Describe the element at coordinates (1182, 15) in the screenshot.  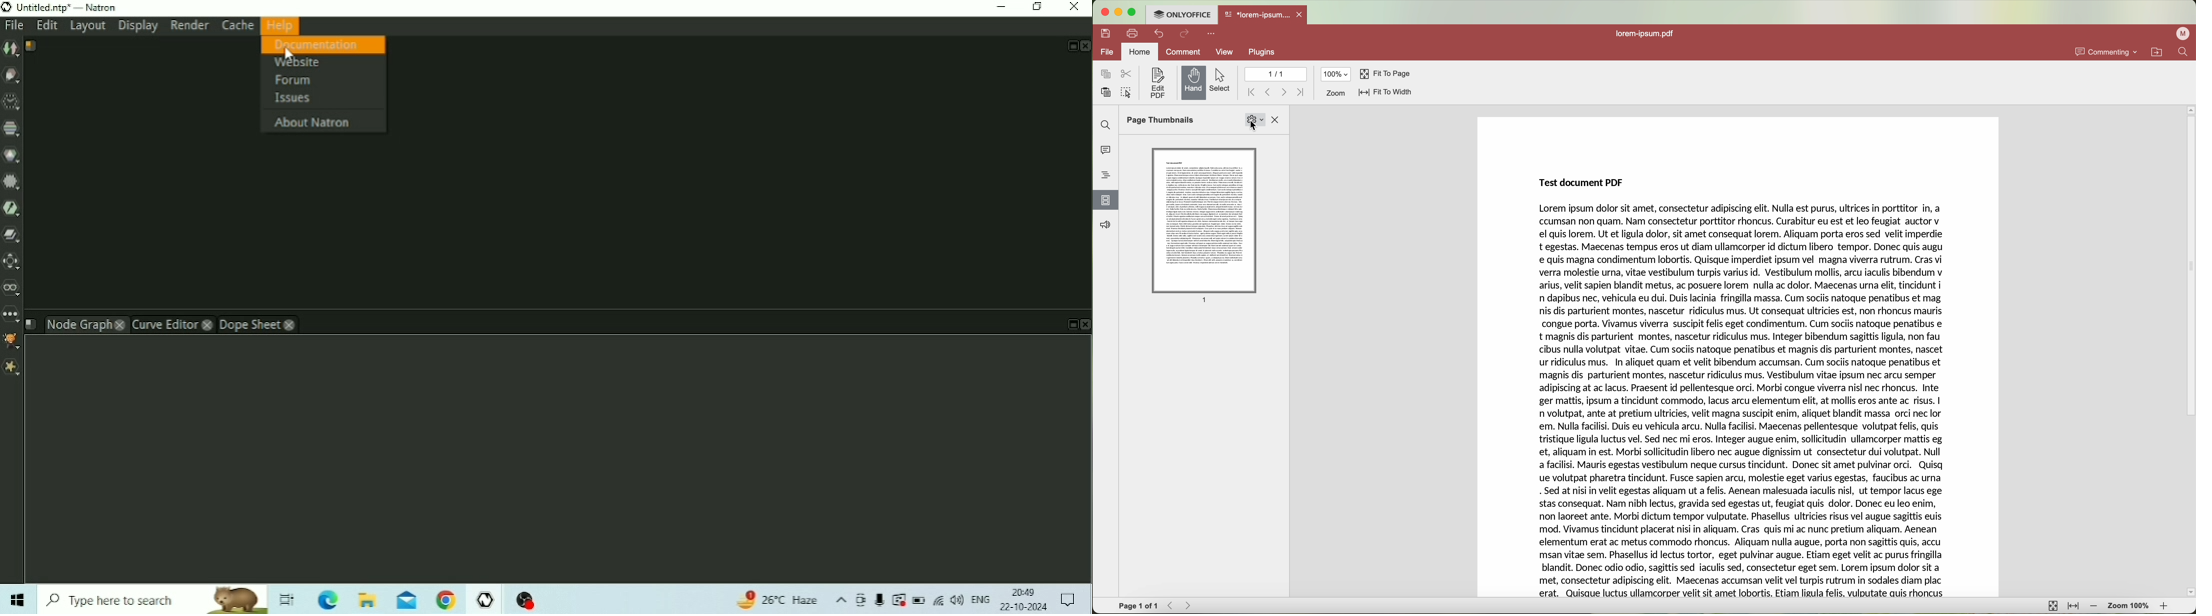
I see `ONLYOFFICE` at that location.